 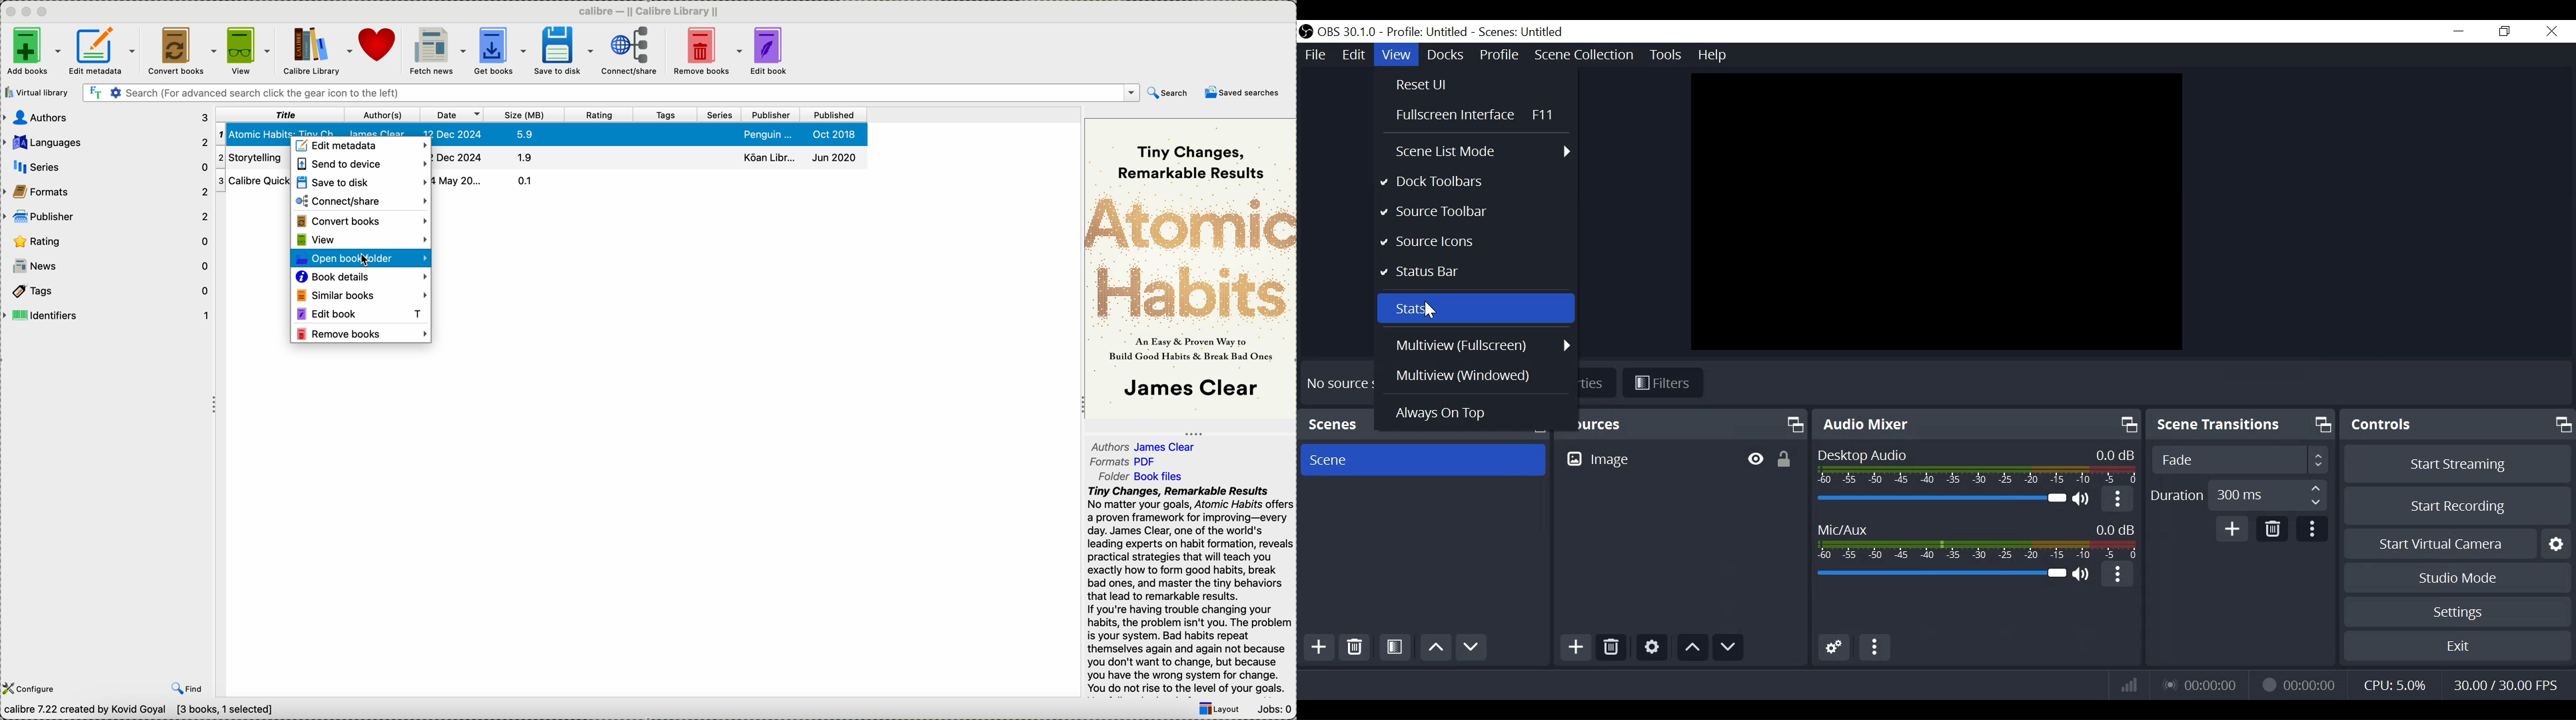 What do you see at coordinates (1321, 649) in the screenshot?
I see `Add` at bounding box center [1321, 649].